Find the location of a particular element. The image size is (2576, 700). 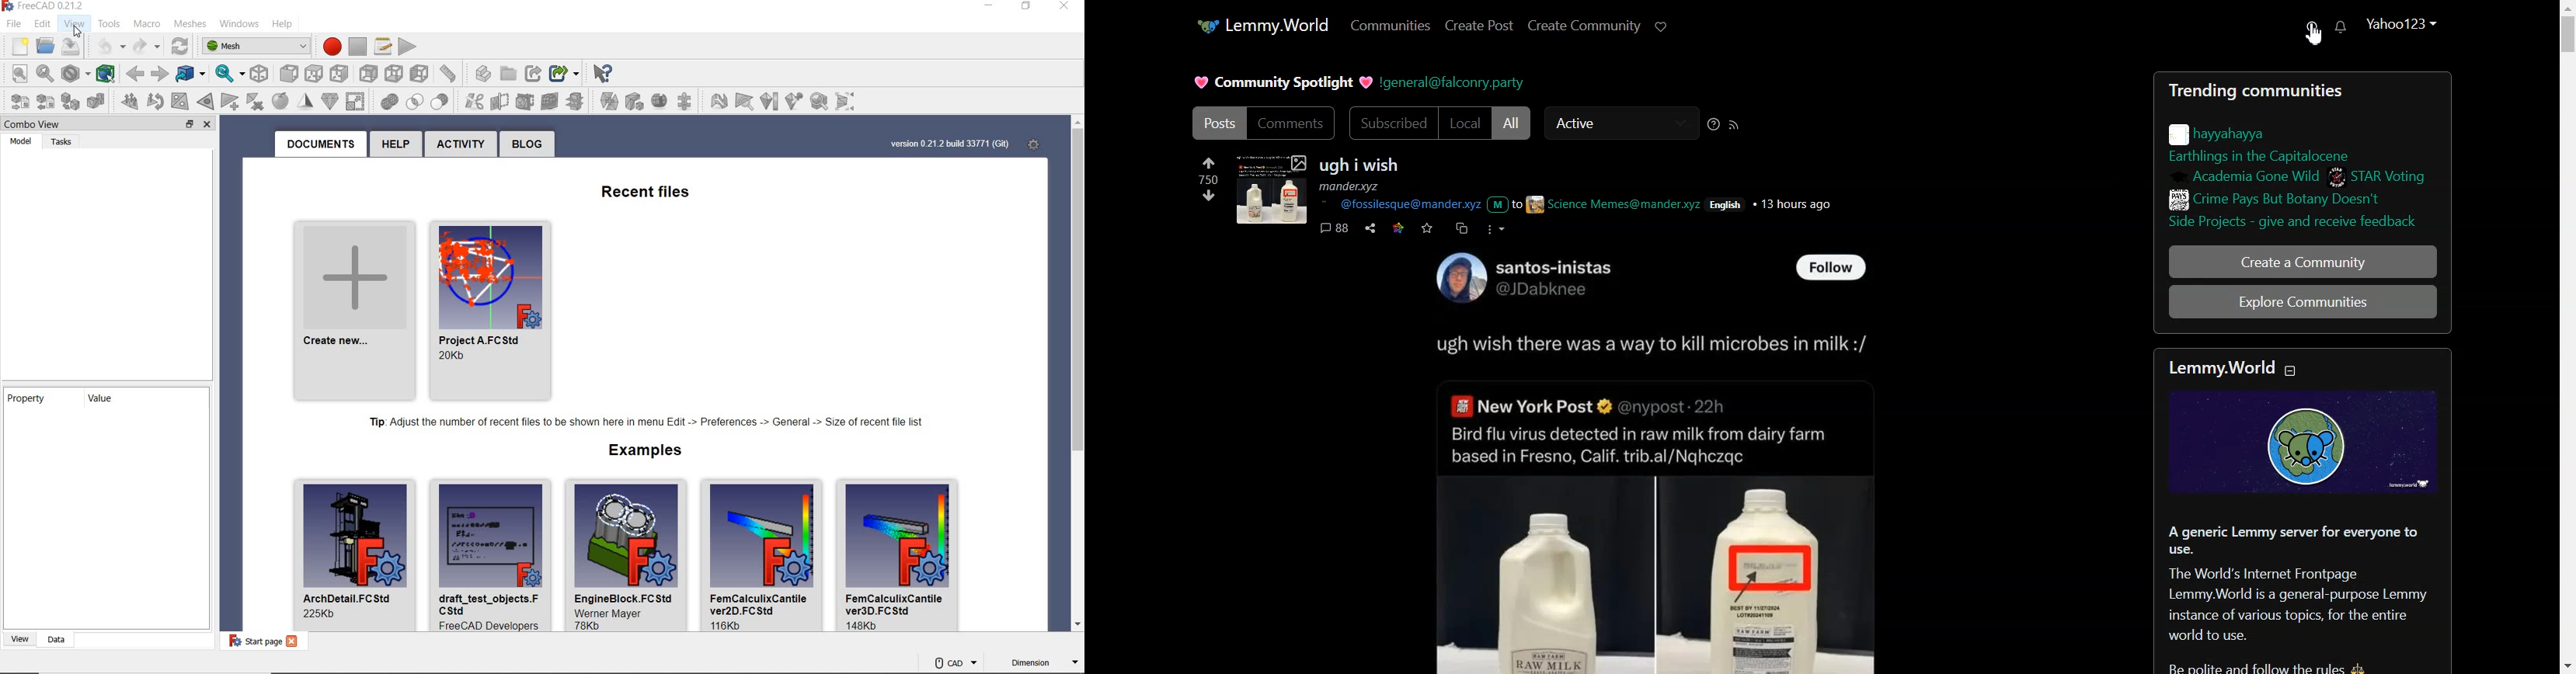

import mesh is located at coordinates (15, 101).